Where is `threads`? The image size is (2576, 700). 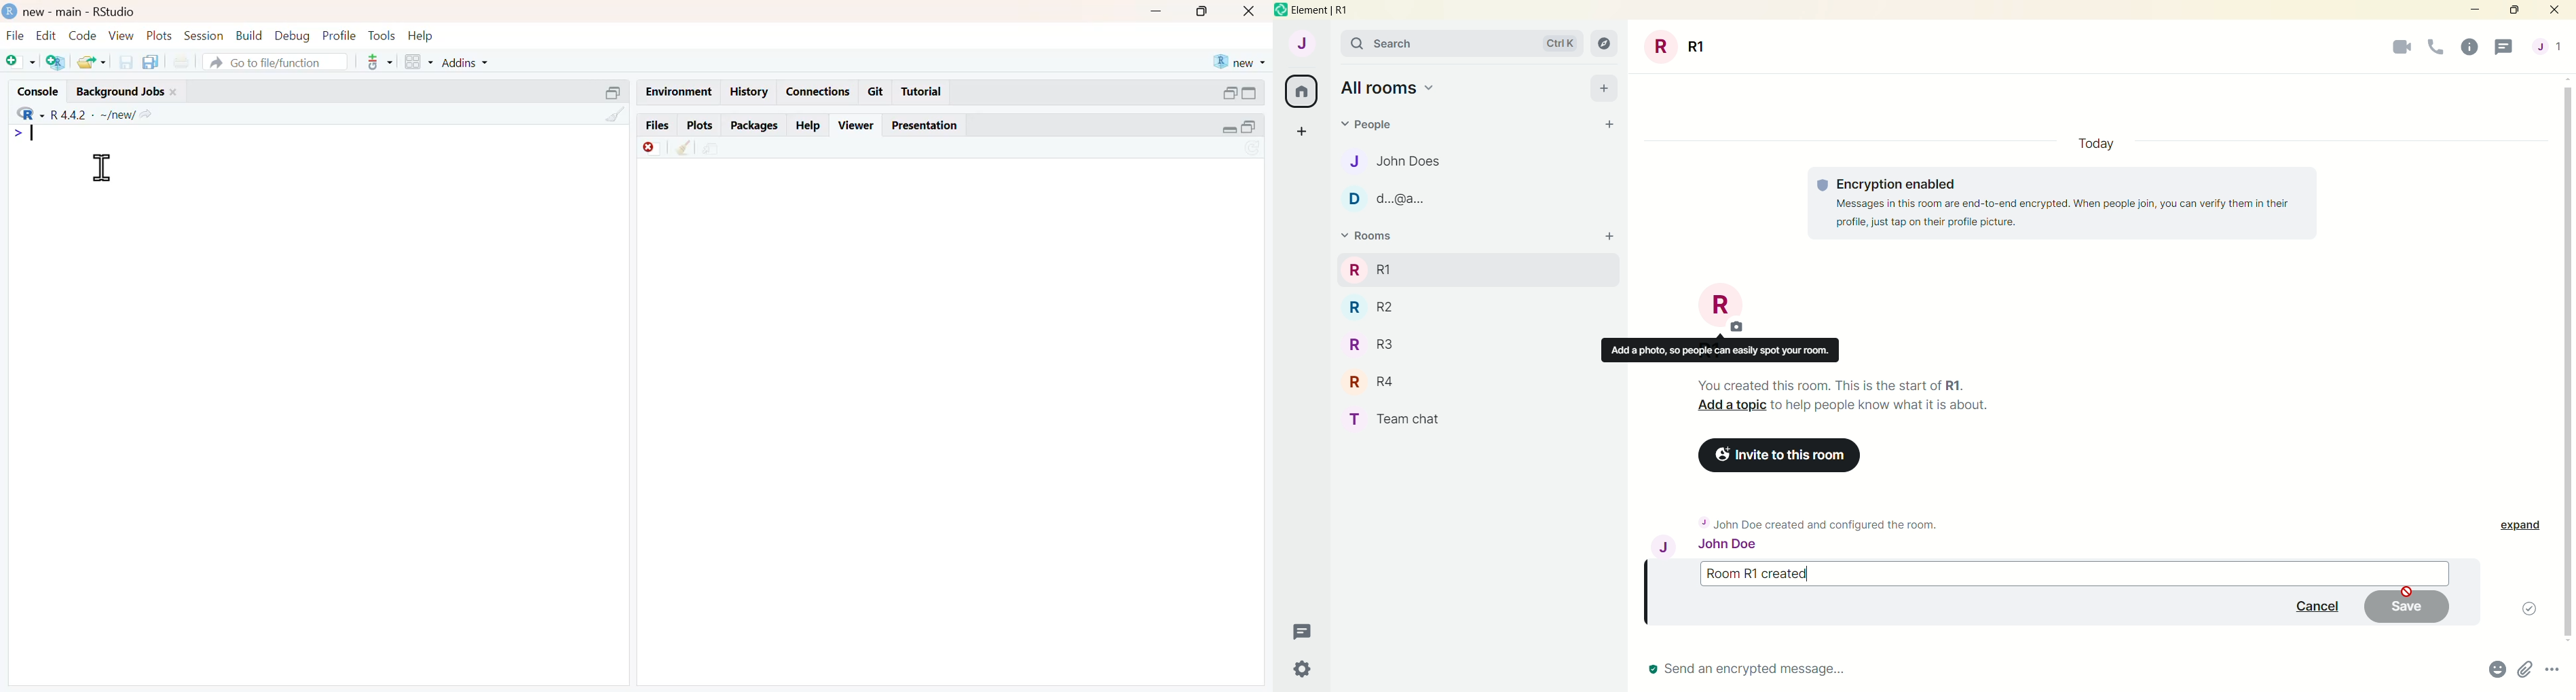
threads is located at coordinates (2505, 47).